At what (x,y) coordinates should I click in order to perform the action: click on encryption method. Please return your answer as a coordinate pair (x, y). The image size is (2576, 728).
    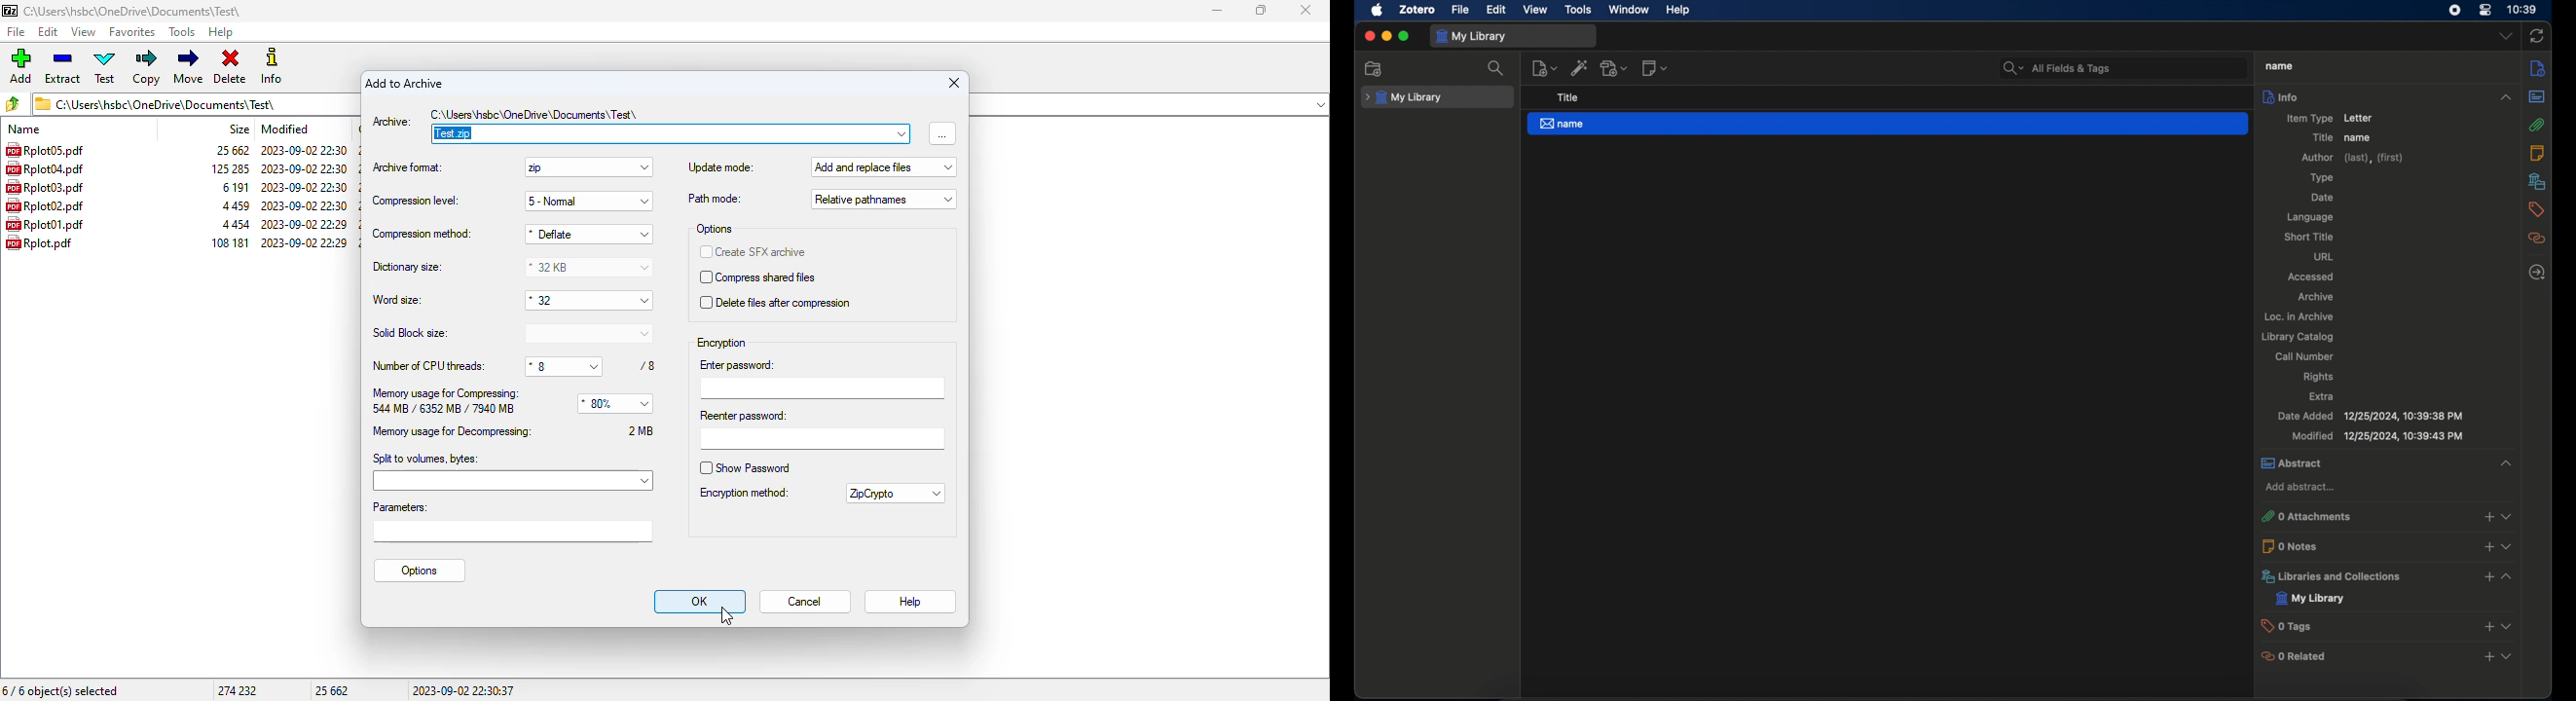
    Looking at the image, I should click on (743, 493).